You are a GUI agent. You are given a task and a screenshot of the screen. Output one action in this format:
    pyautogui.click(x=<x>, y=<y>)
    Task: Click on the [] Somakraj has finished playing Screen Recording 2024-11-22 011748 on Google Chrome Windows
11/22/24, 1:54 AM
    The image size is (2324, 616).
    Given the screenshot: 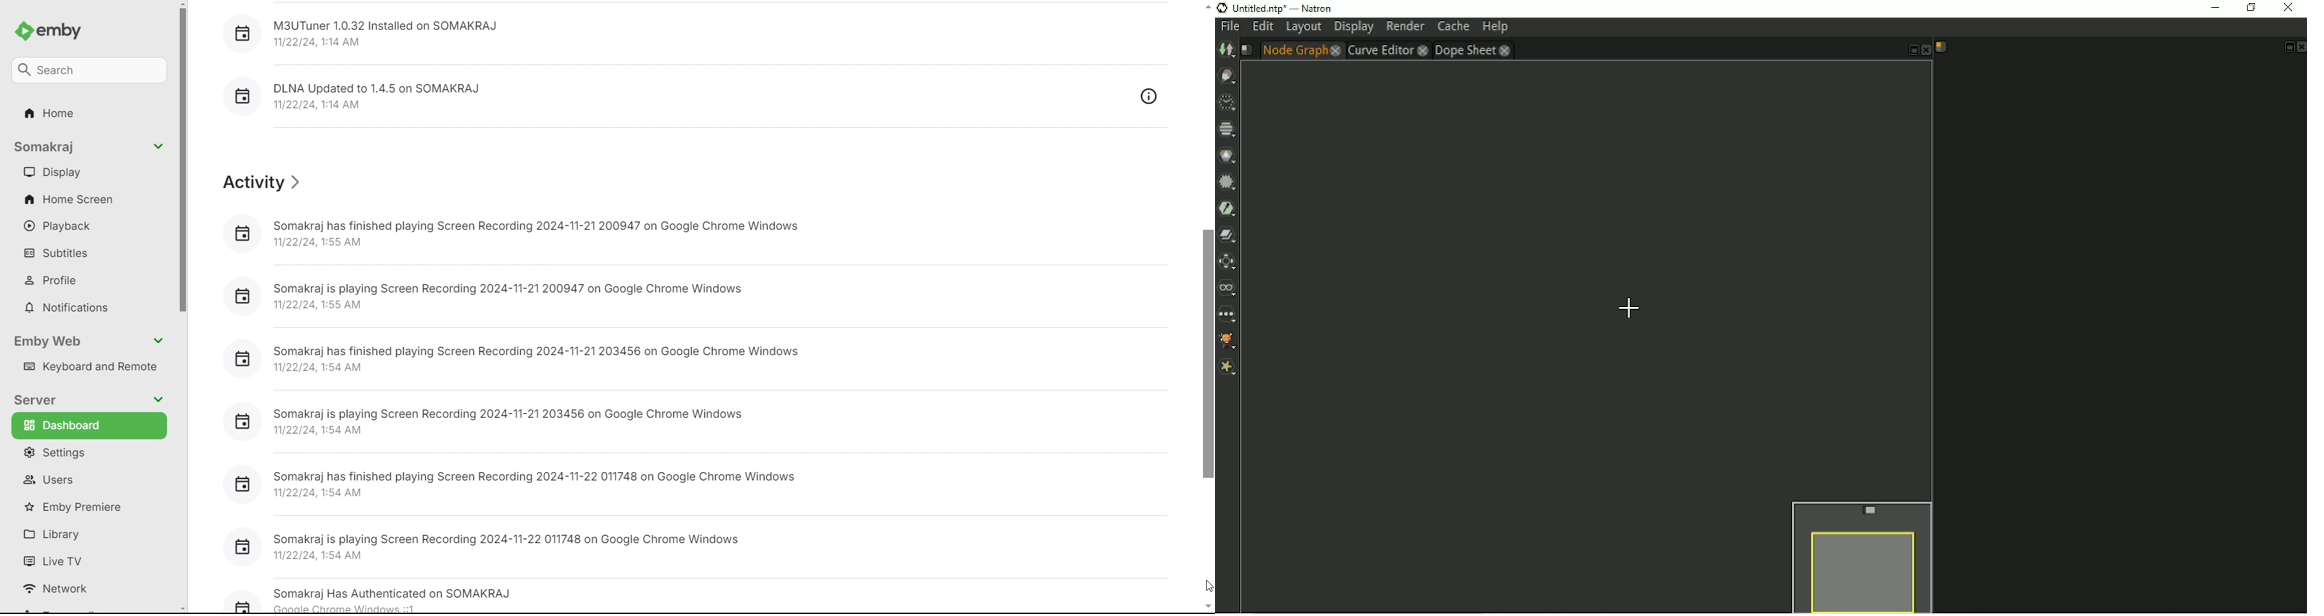 What is the action you would take?
    pyautogui.click(x=520, y=485)
    